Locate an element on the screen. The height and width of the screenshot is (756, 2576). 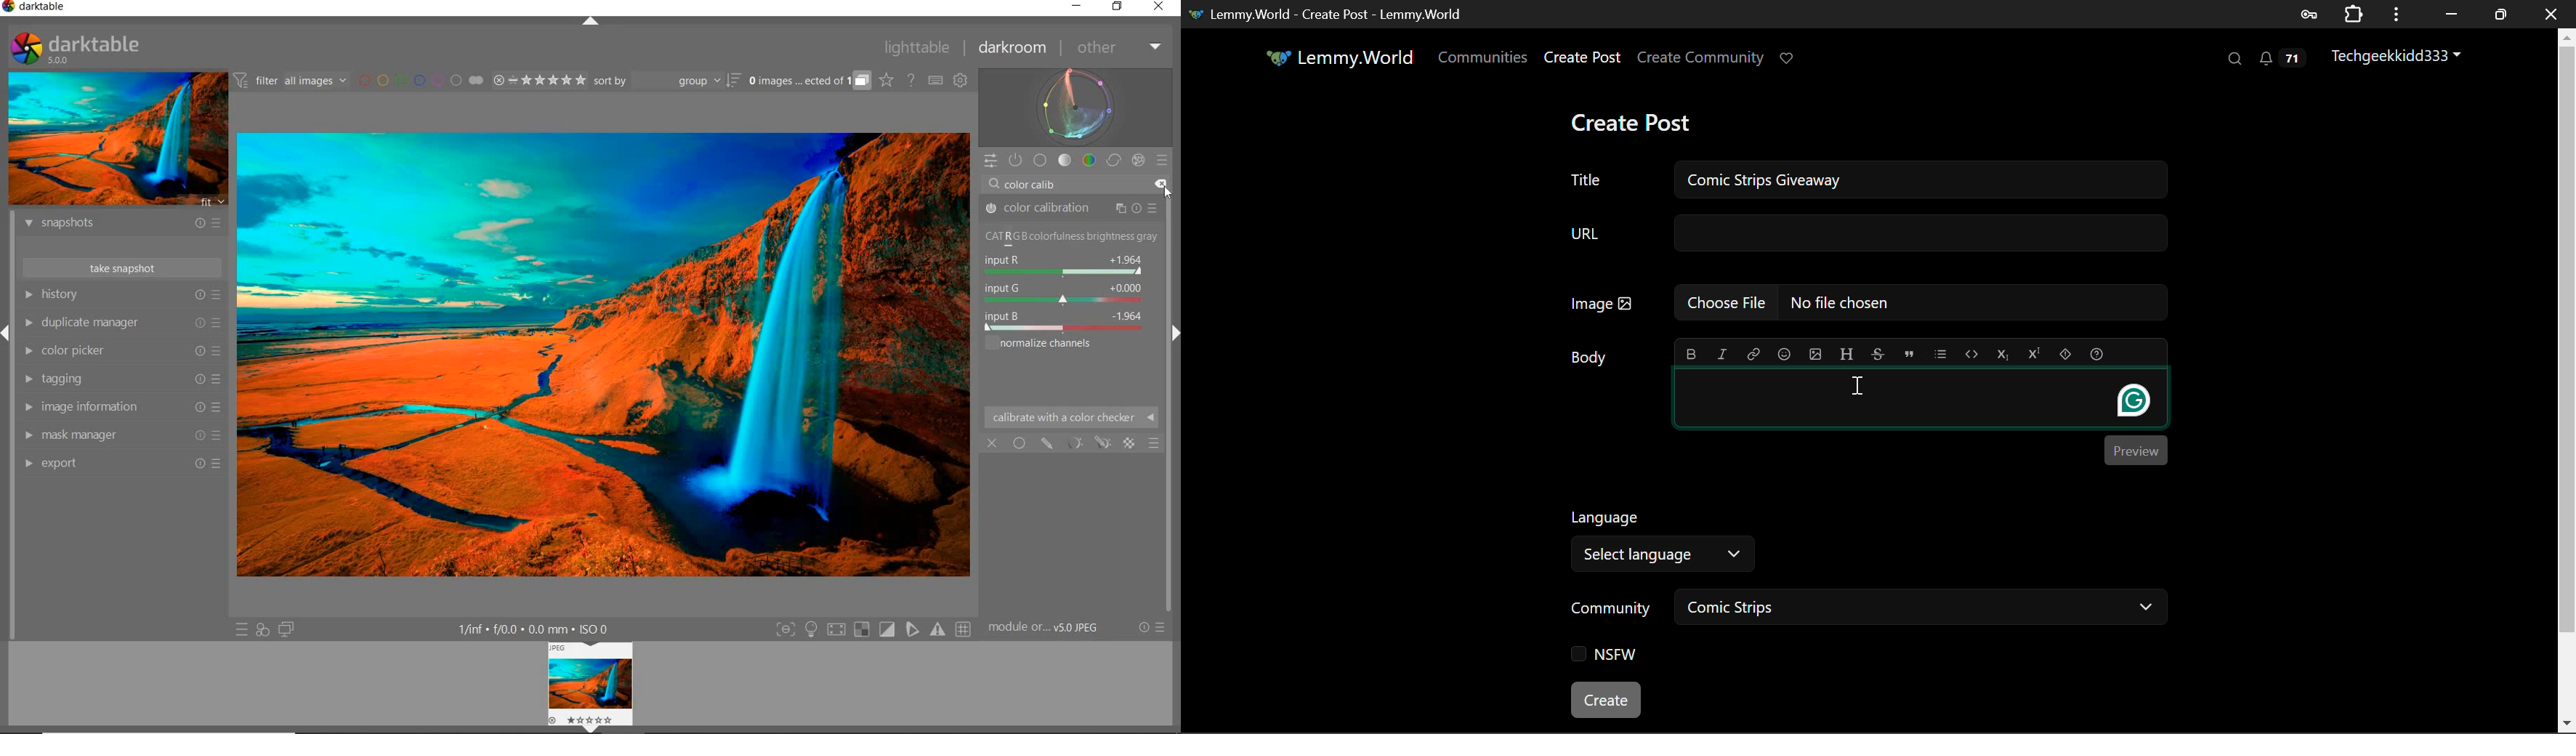
SHOW GLOBAL PREFERENCES is located at coordinates (960, 80).